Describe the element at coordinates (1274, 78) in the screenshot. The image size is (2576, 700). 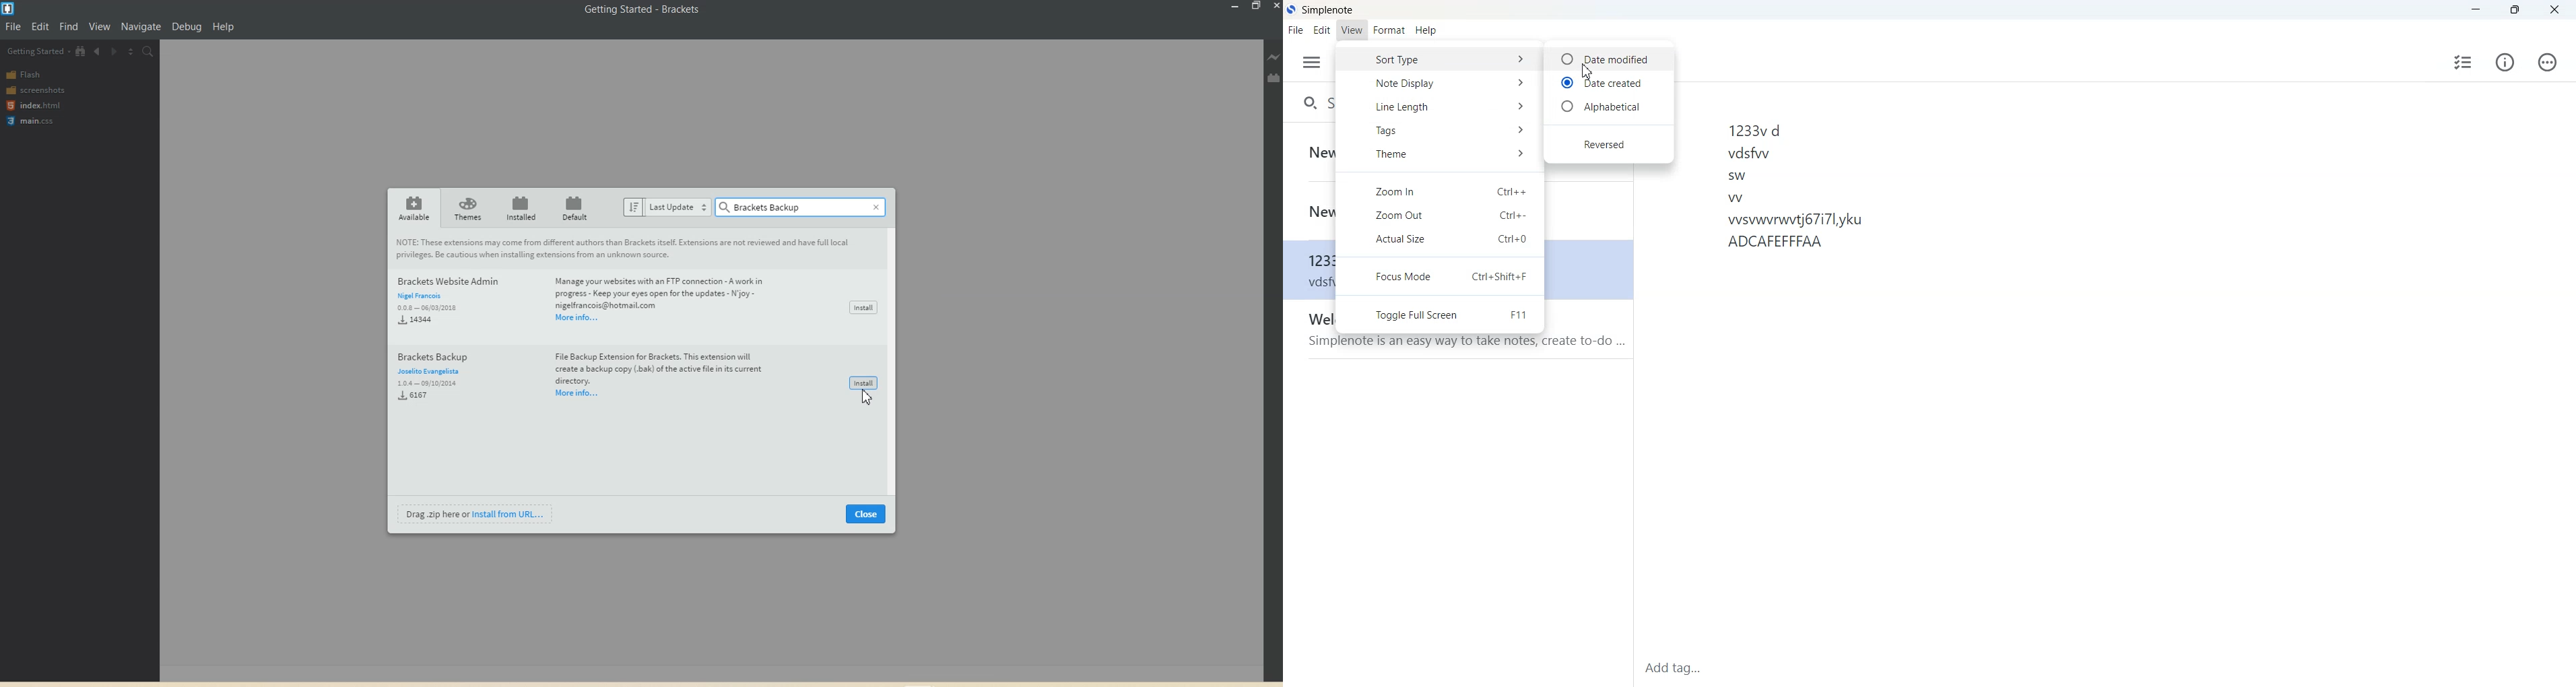
I see `Extension manager` at that location.